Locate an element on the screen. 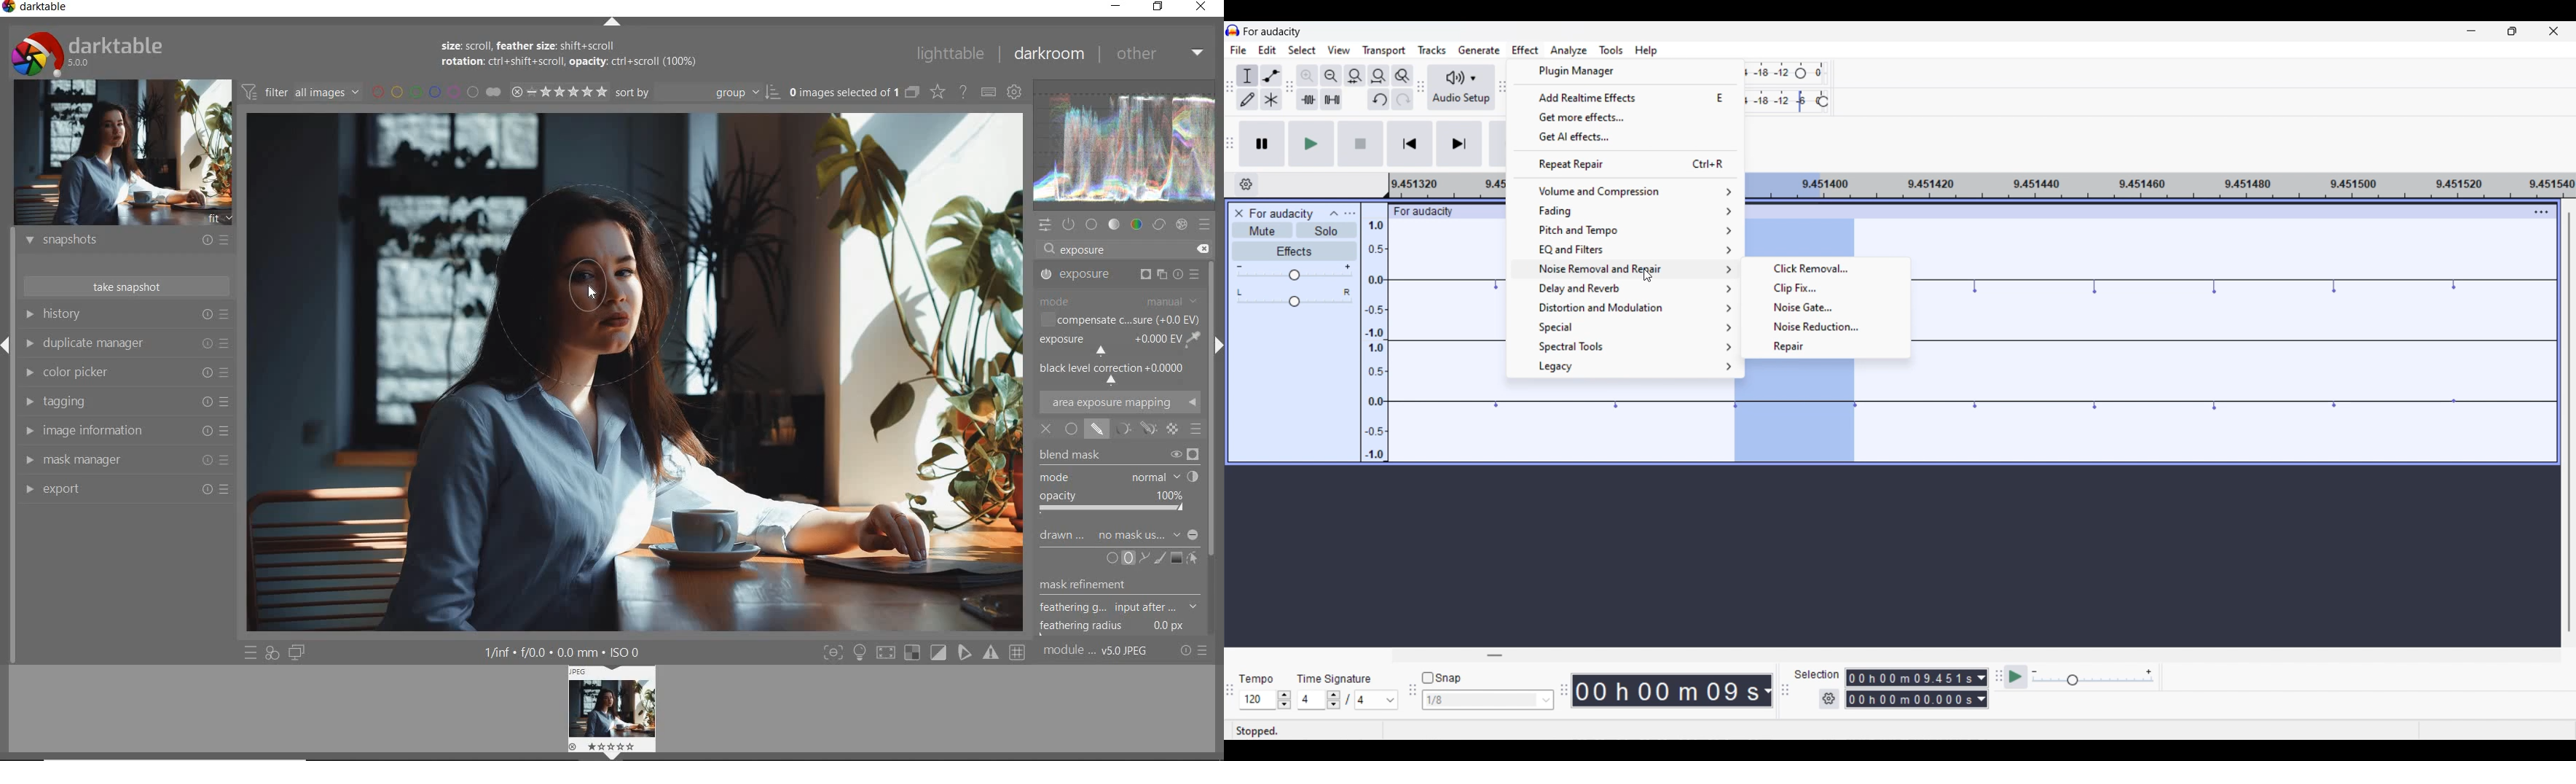 Image resolution: width=2576 pixels, height=784 pixels. ADD BRUSH is located at coordinates (1158, 558).